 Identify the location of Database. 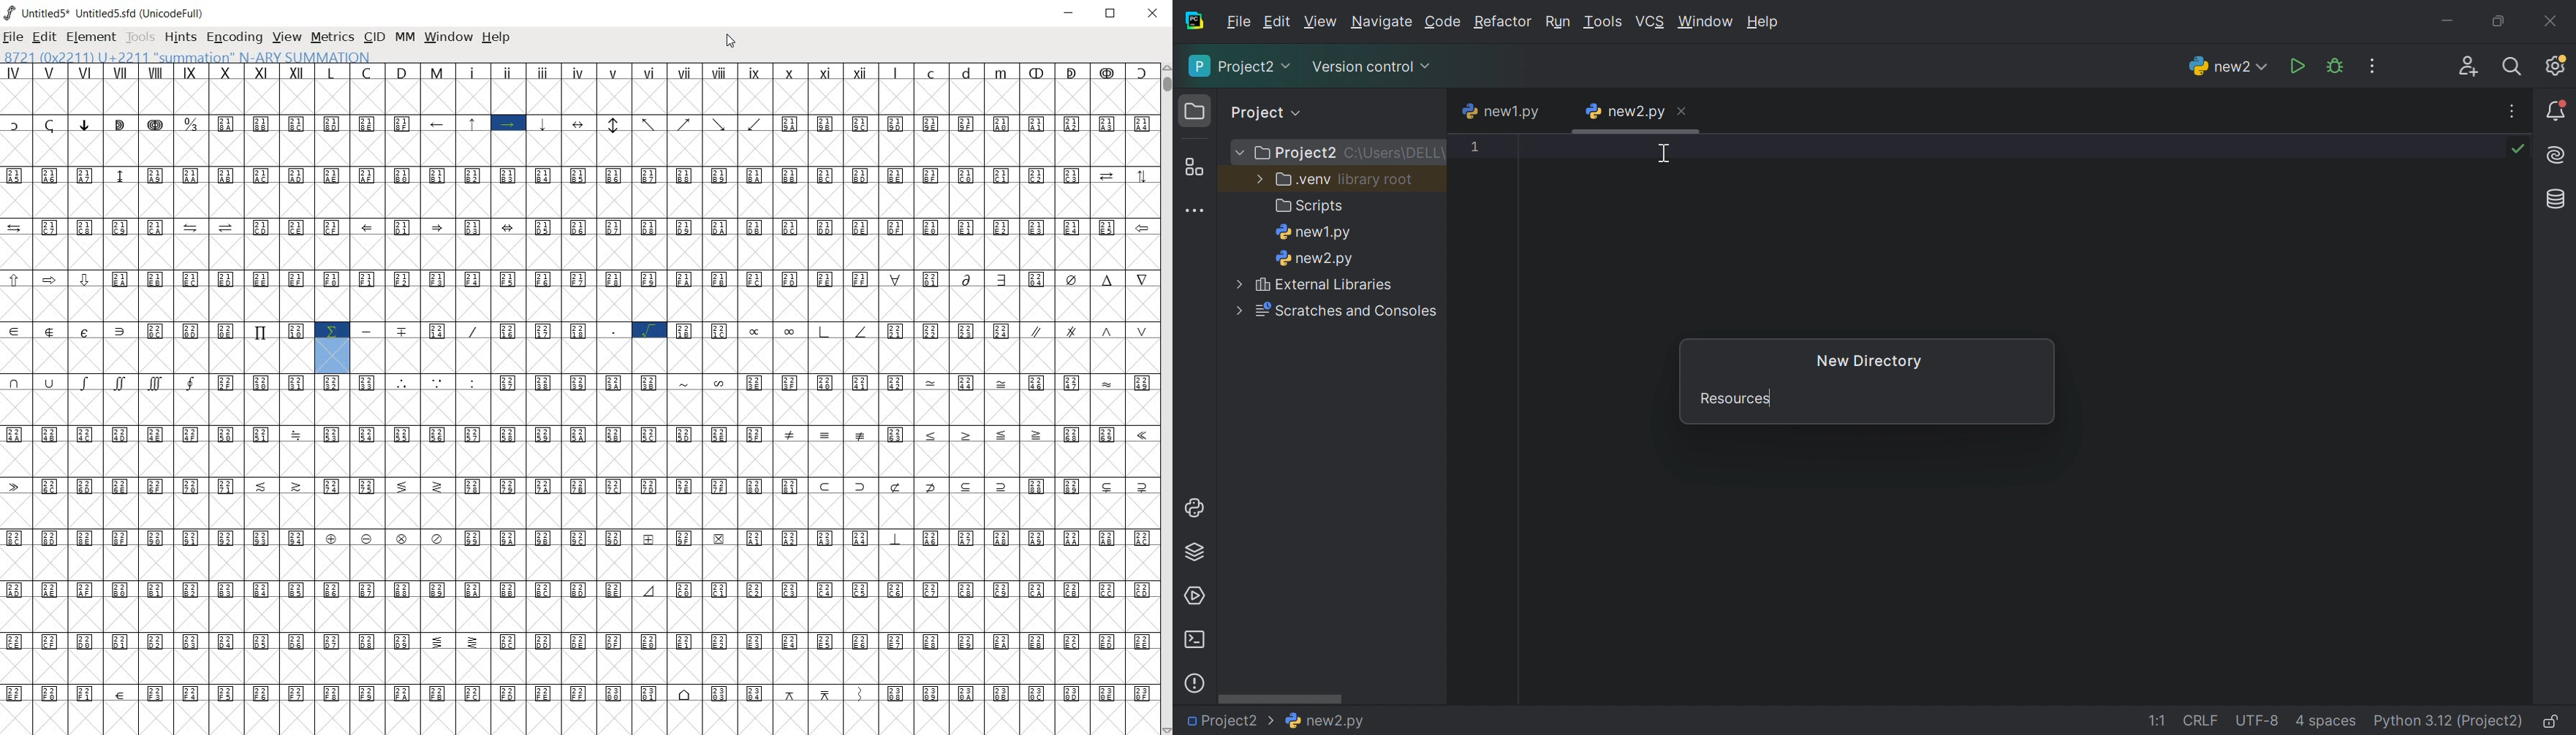
(2557, 200).